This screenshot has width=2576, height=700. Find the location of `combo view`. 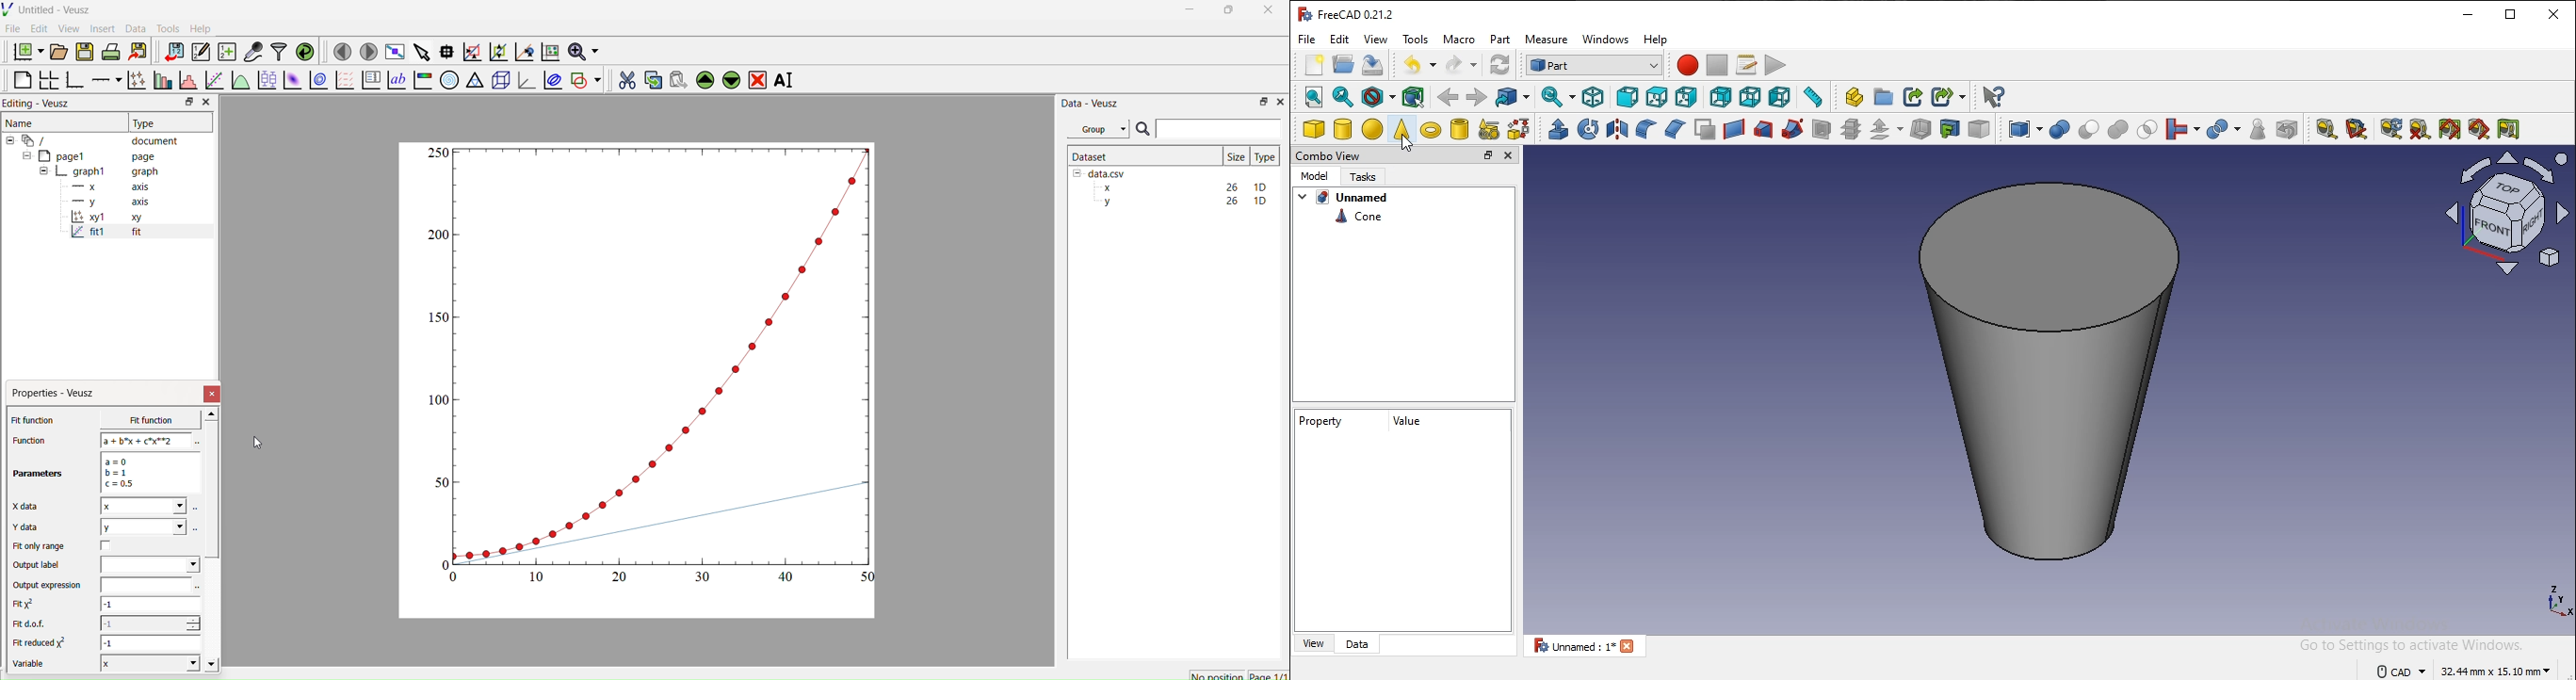

combo view is located at coordinates (1330, 156).